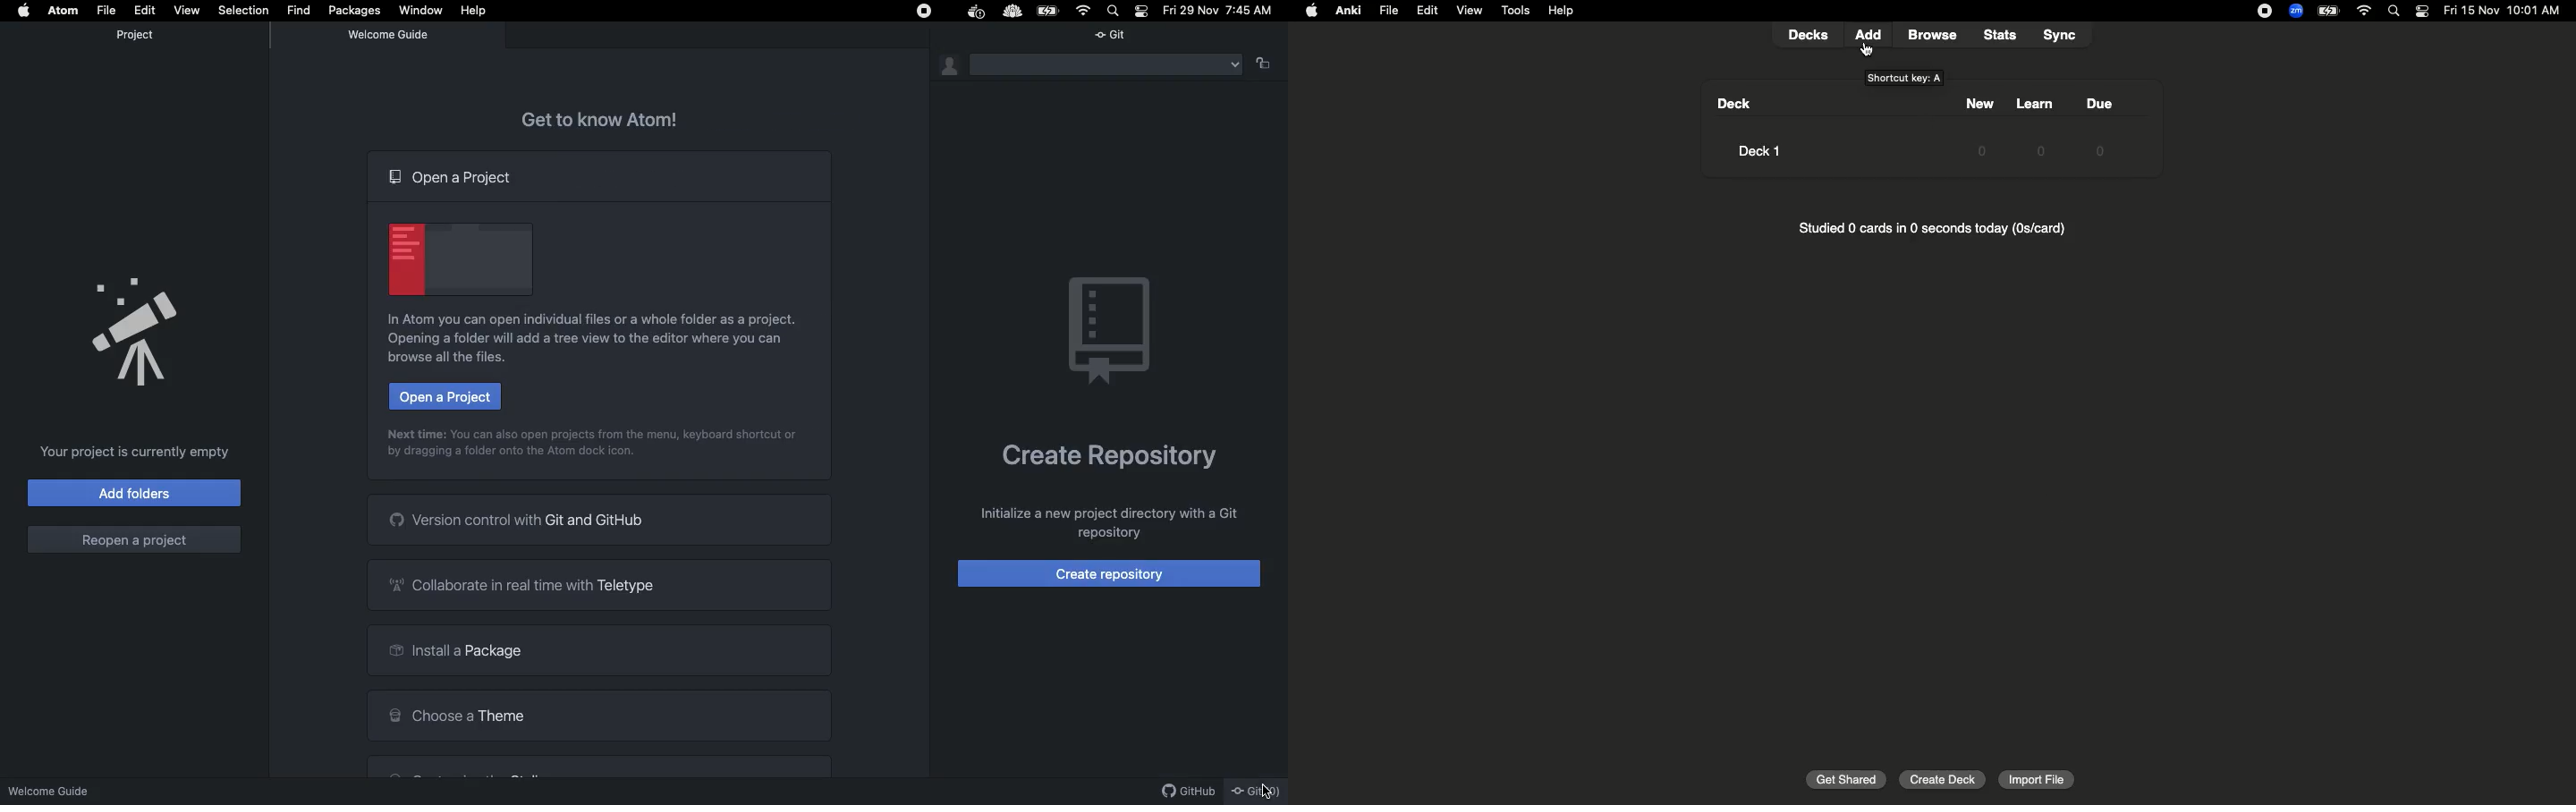  What do you see at coordinates (1267, 64) in the screenshot?
I see `Follow the active pane item` at bounding box center [1267, 64].